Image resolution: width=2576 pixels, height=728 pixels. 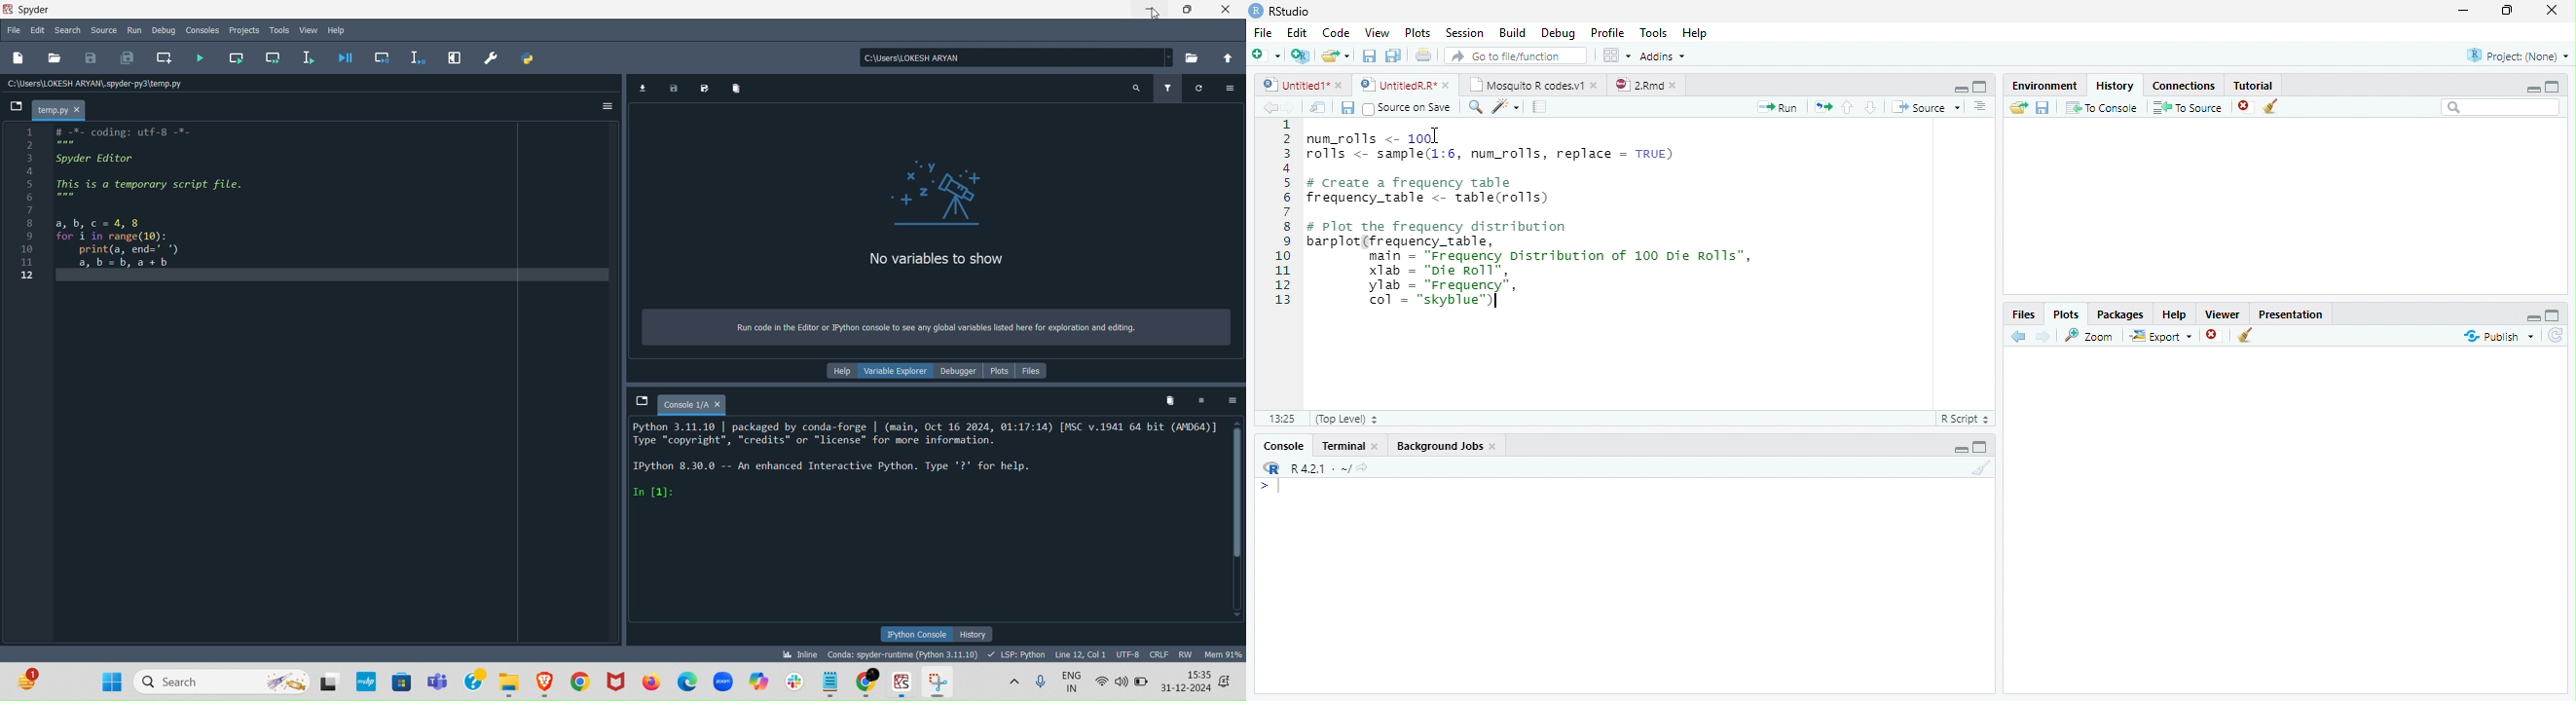 I want to click on Click to toggle between inline and interactive Matplotlib plotting, so click(x=797, y=652).